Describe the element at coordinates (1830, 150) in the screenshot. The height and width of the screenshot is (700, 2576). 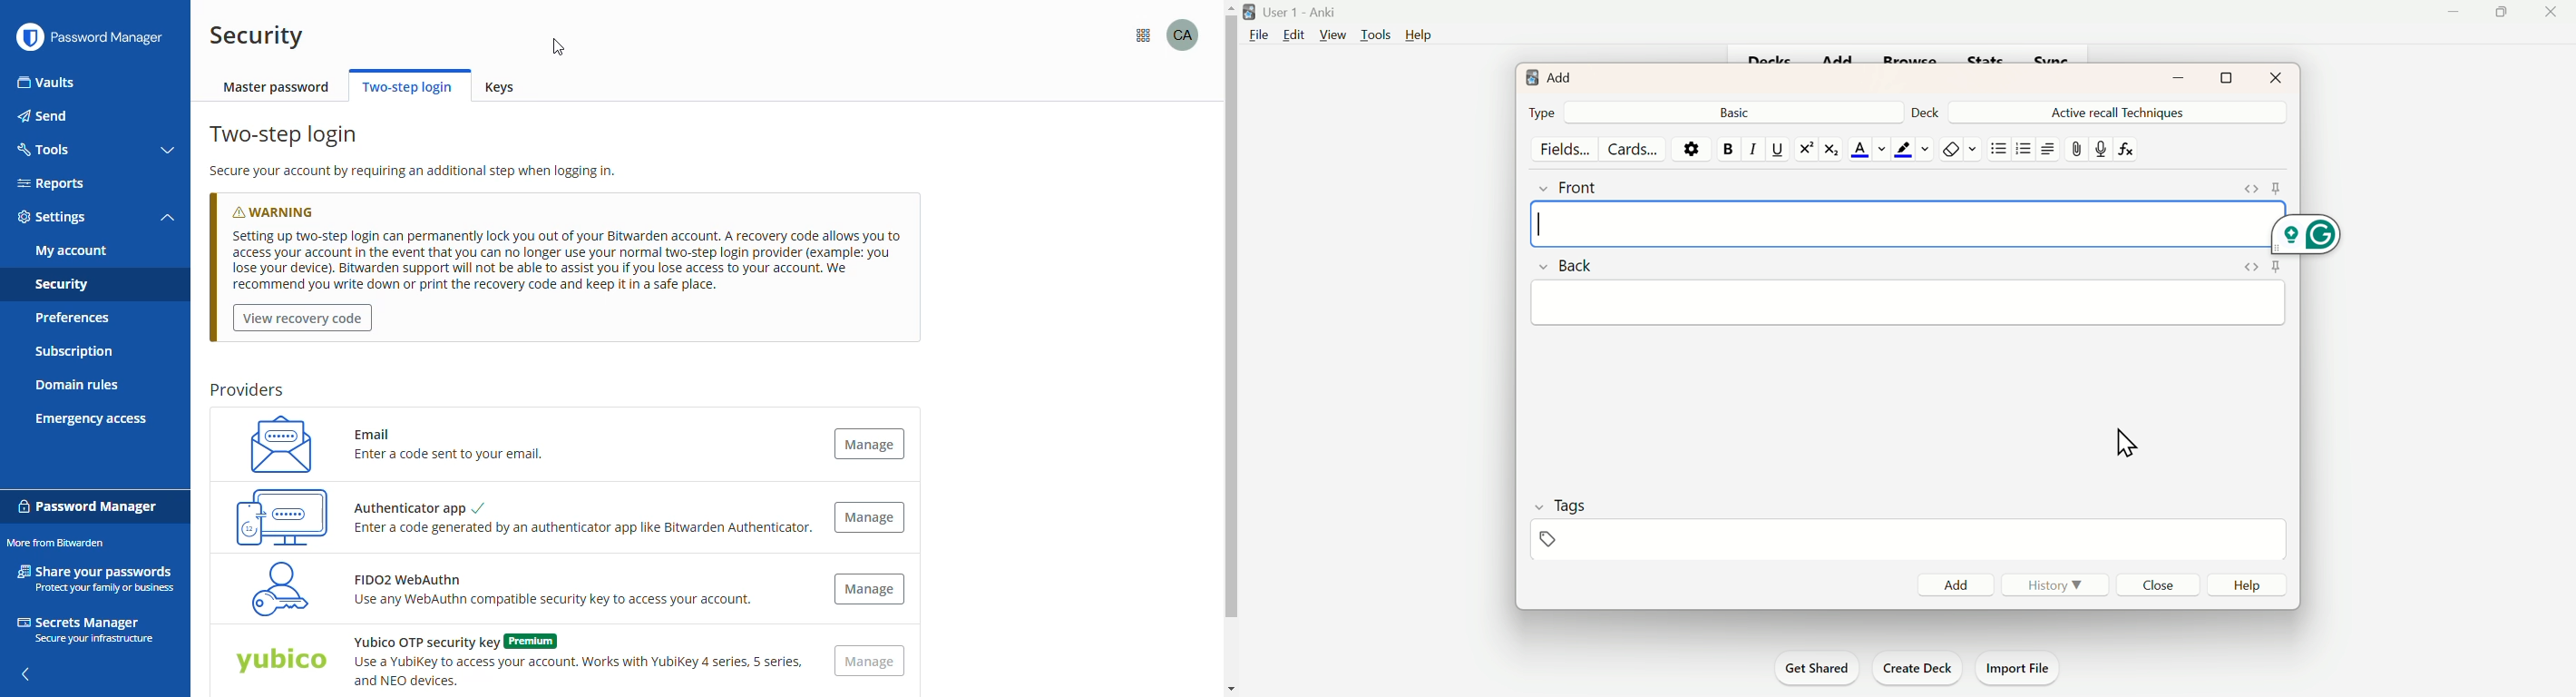
I see `Subscript` at that location.